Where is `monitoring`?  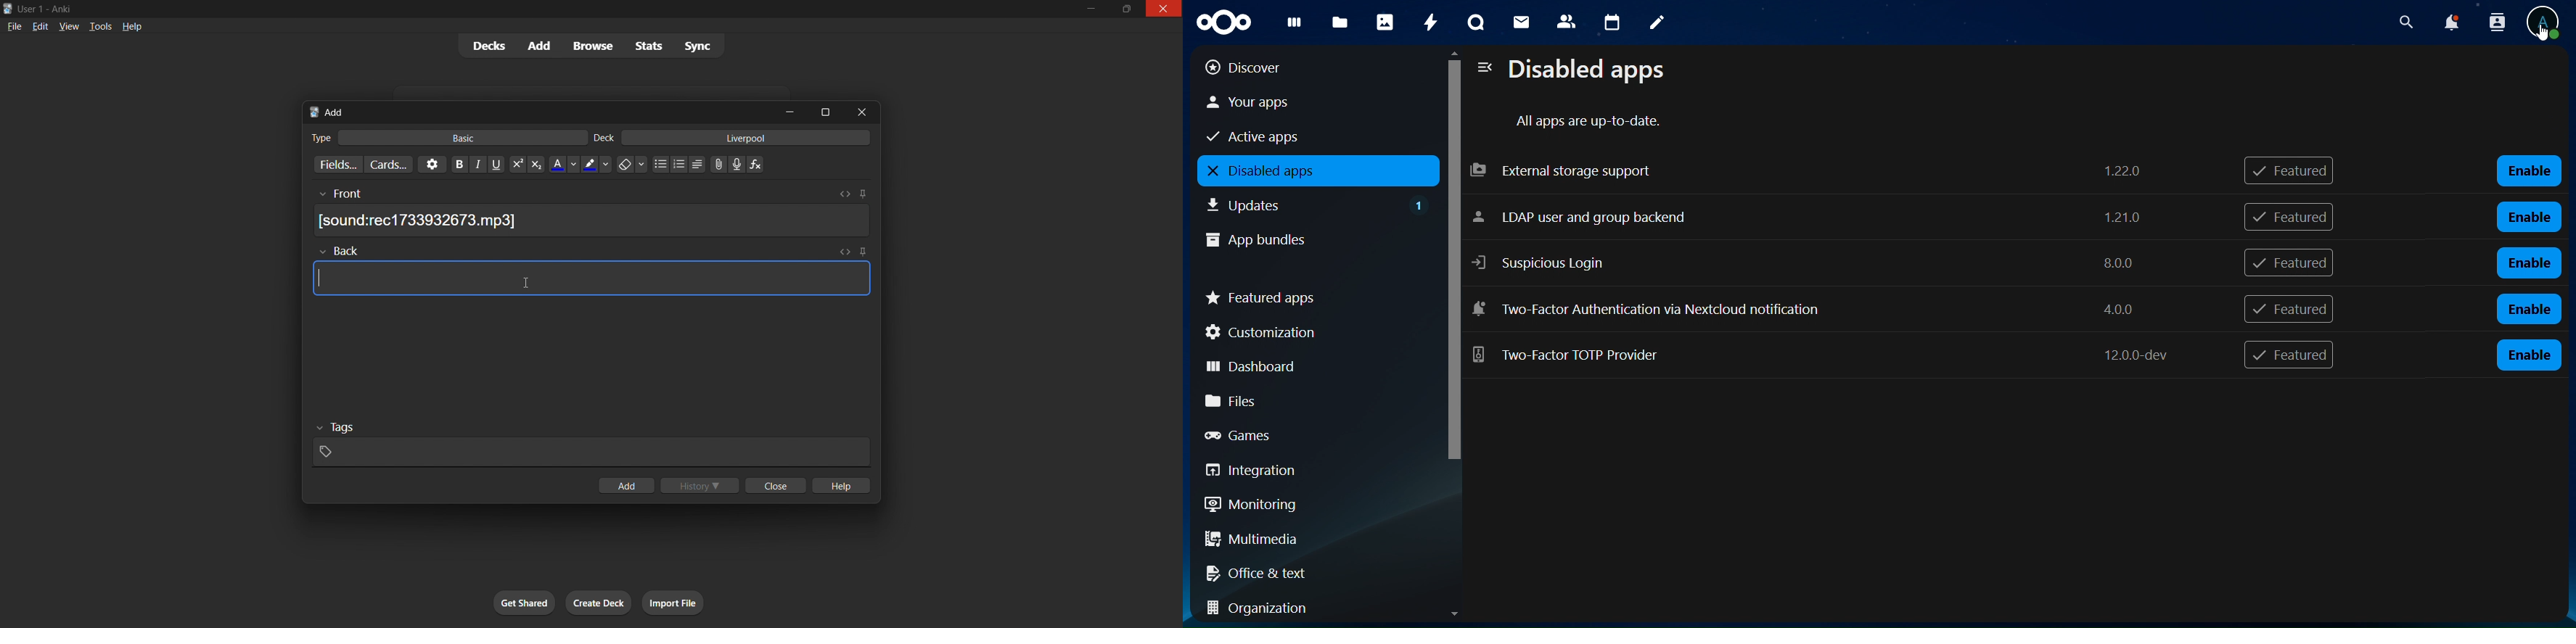 monitoring is located at coordinates (1305, 504).